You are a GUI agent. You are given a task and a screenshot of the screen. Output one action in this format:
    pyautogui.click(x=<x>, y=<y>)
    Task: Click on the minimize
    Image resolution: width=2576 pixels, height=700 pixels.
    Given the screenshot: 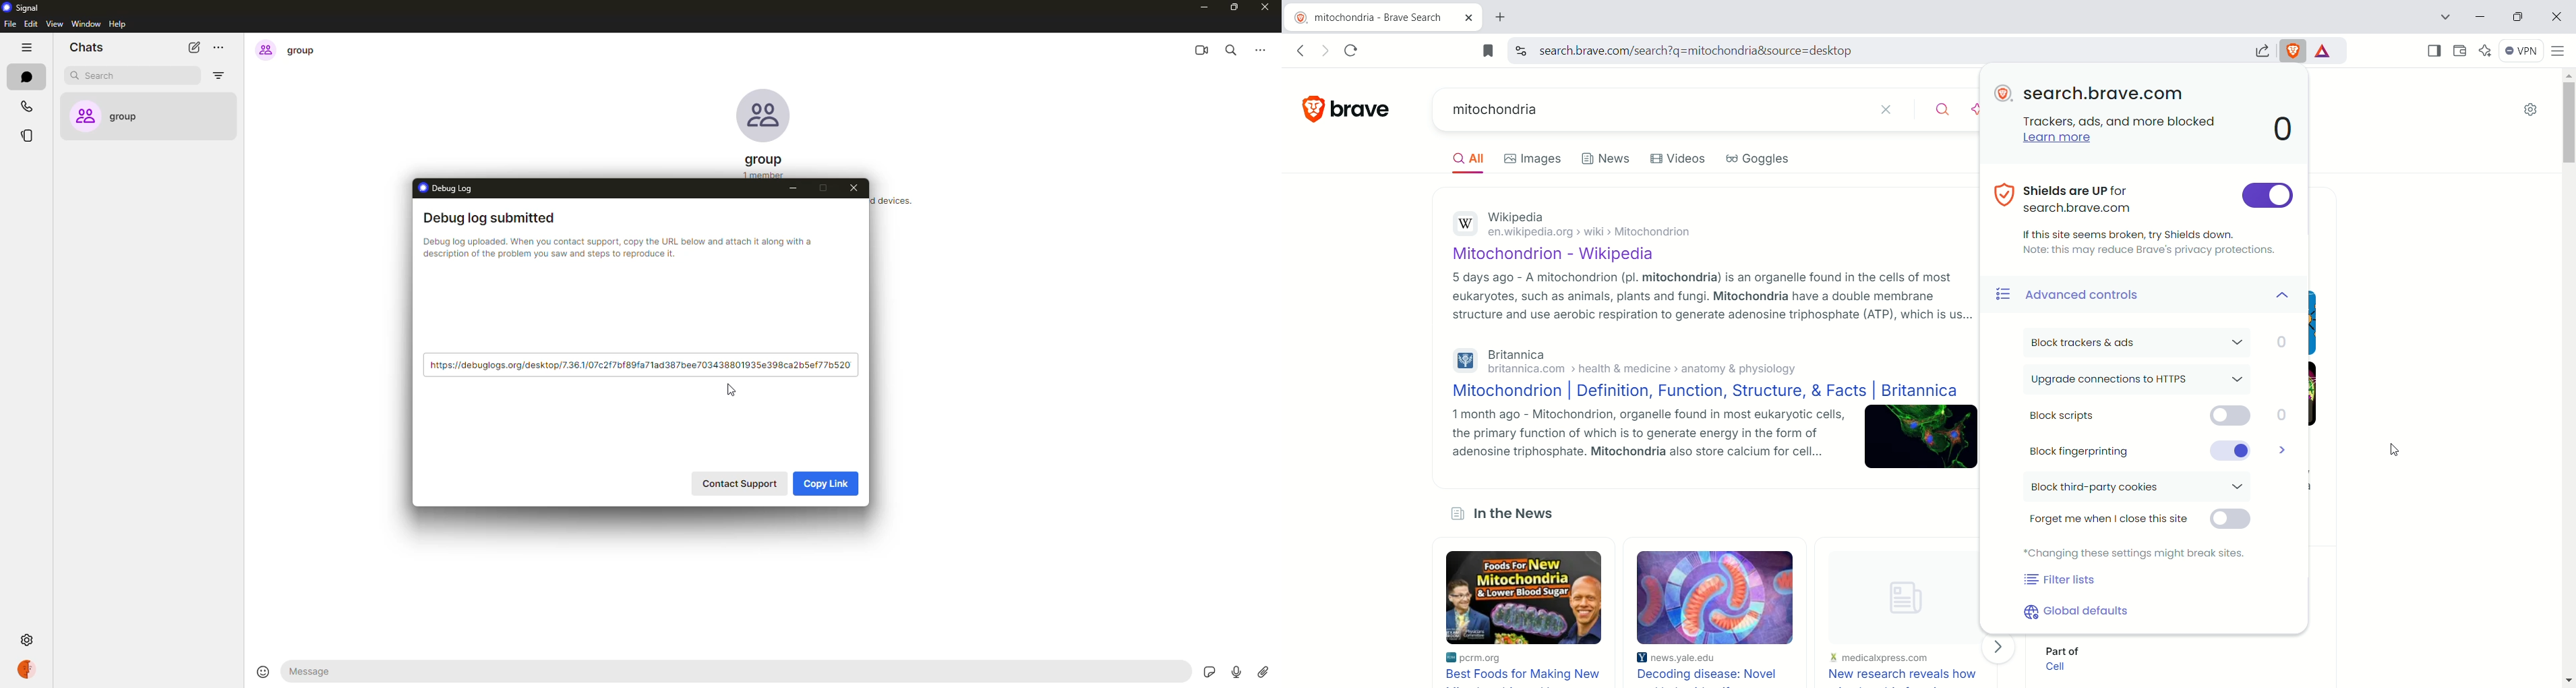 What is the action you would take?
    pyautogui.click(x=1202, y=7)
    